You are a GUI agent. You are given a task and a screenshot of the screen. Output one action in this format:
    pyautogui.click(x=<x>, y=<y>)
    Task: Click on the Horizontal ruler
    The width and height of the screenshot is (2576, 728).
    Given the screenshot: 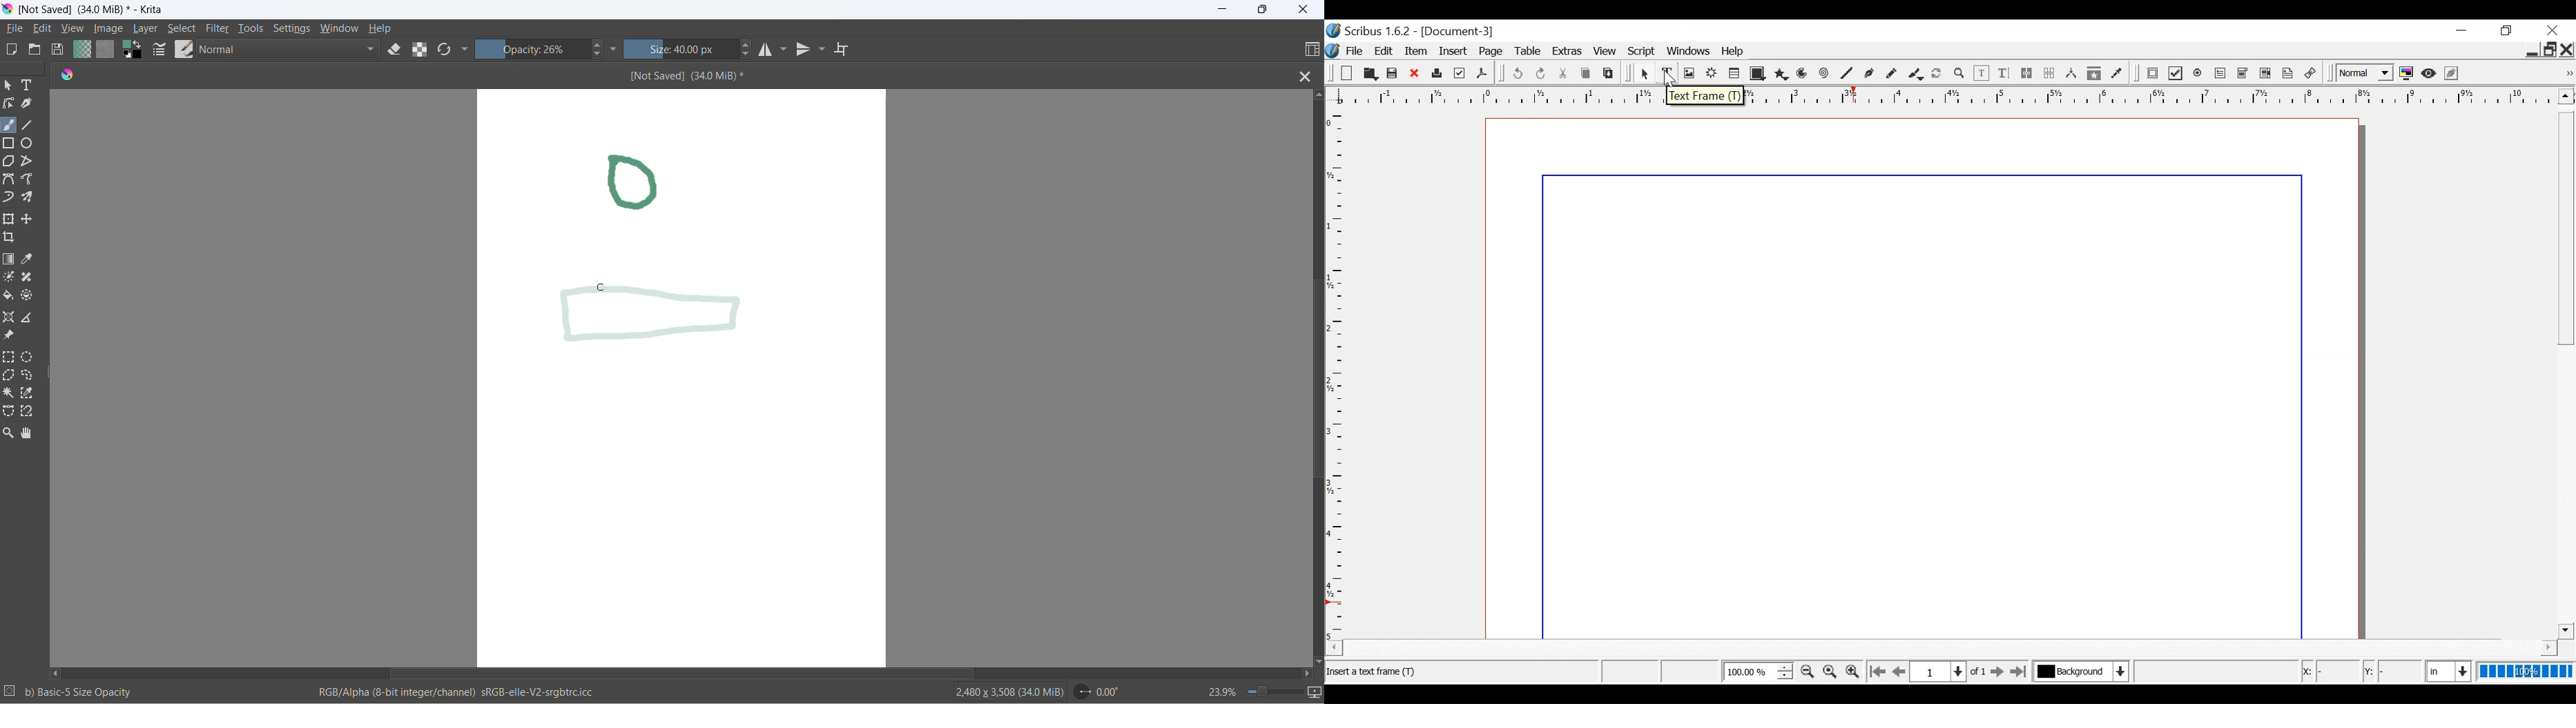 What is the action you would take?
    pyautogui.click(x=1938, y=96)
    